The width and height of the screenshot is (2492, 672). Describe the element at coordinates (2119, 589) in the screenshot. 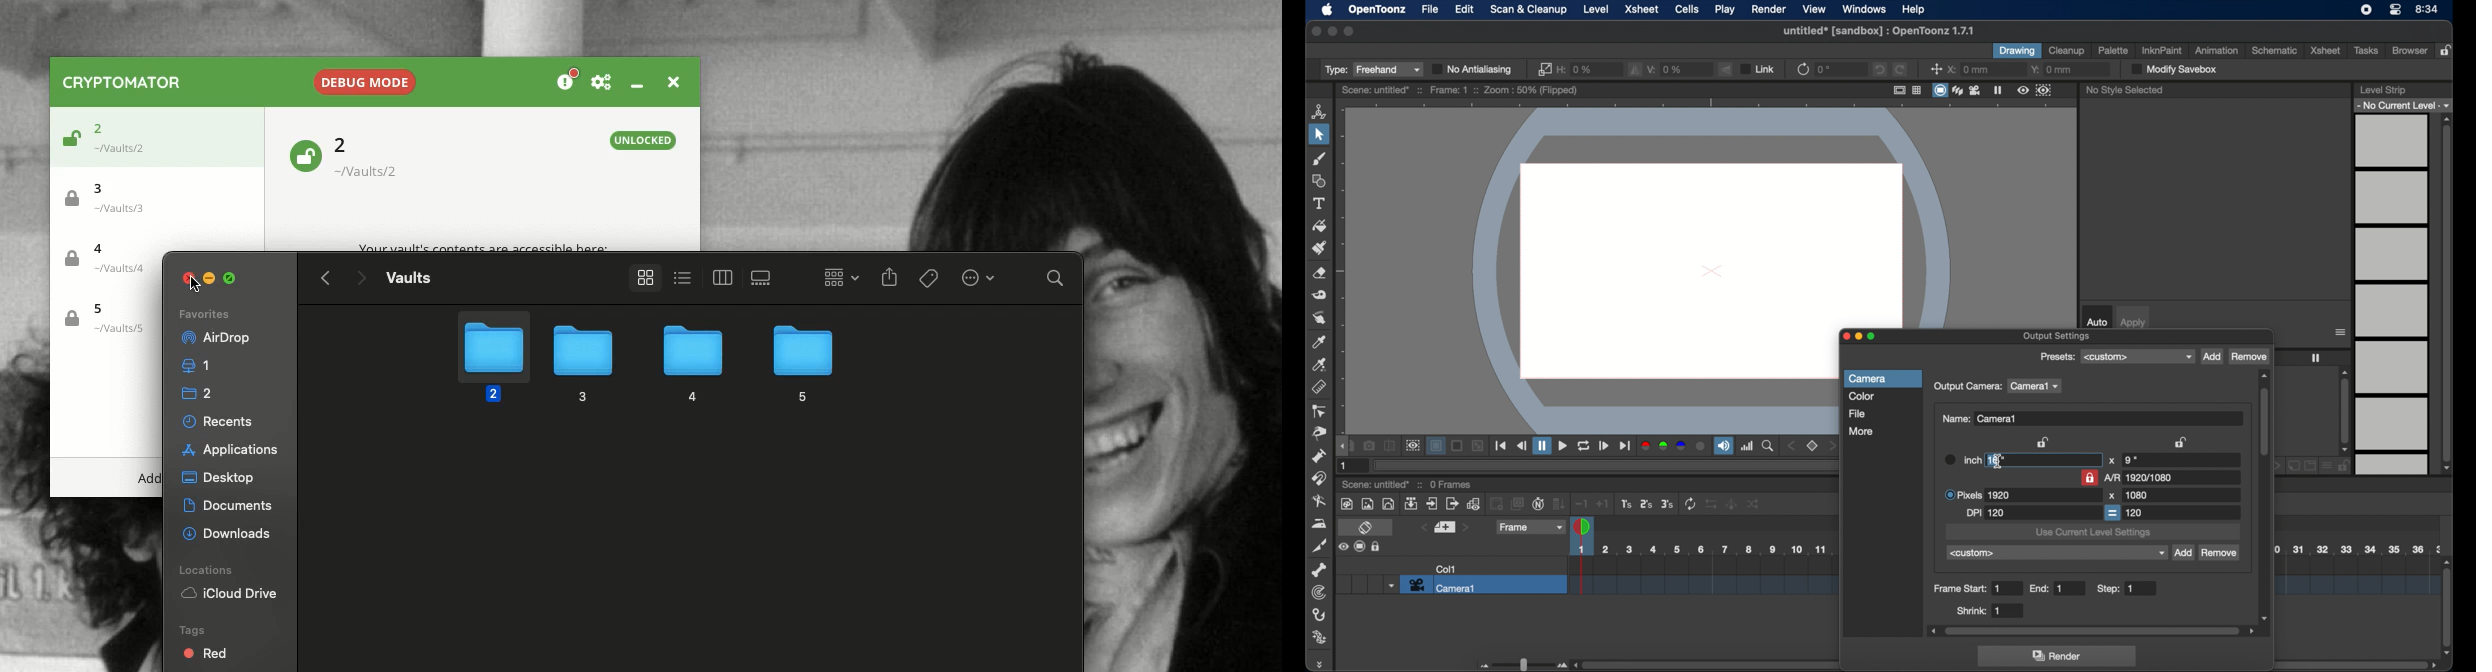

I see `step` at that location.